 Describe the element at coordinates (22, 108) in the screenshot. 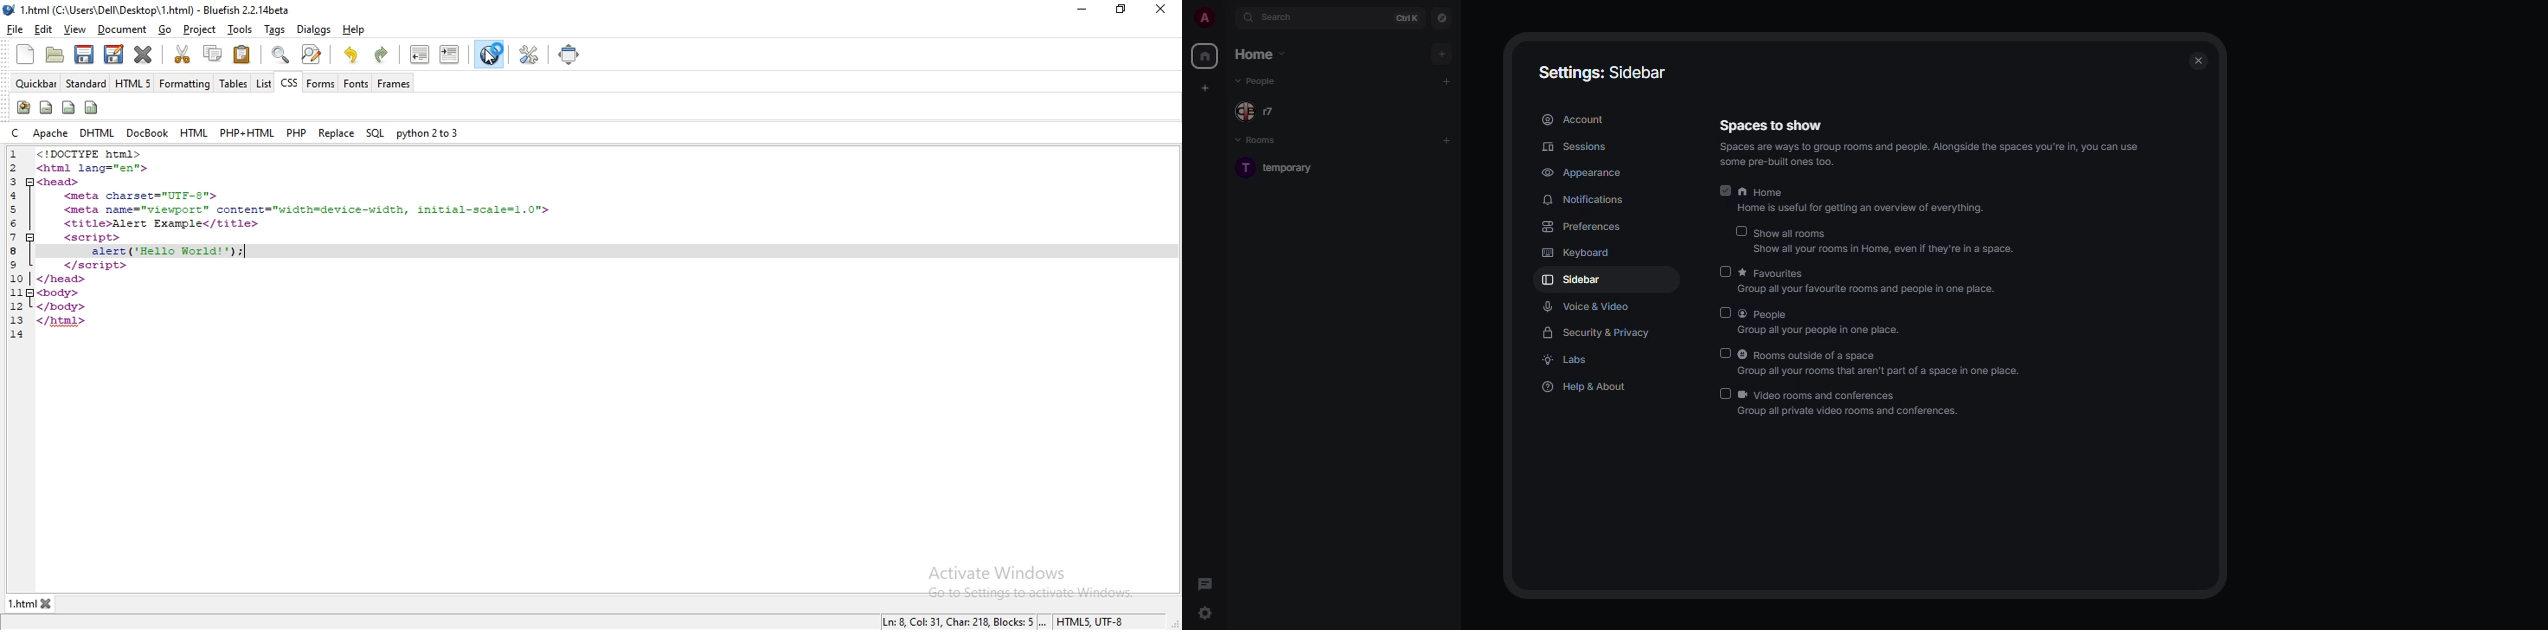

I see `icon` at that location.